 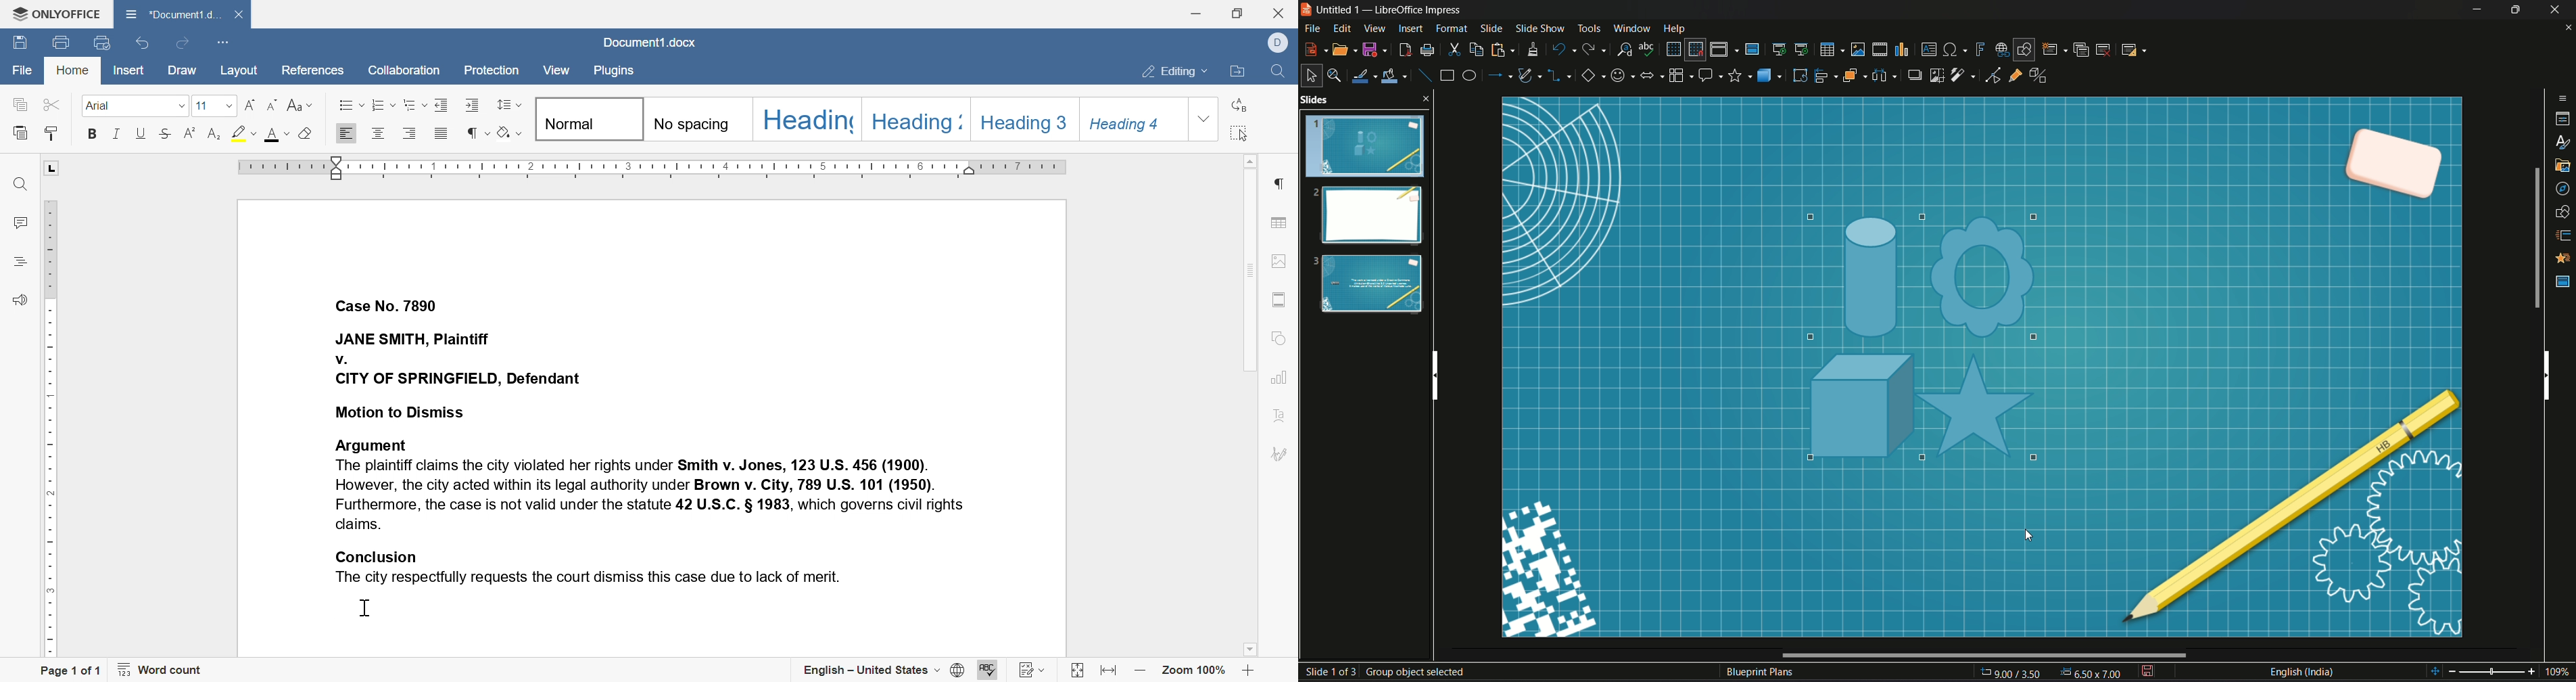 What do you see at coordinates (1831, 49) in the screenshot?
I see `table` at bounding box center [1831, 49].